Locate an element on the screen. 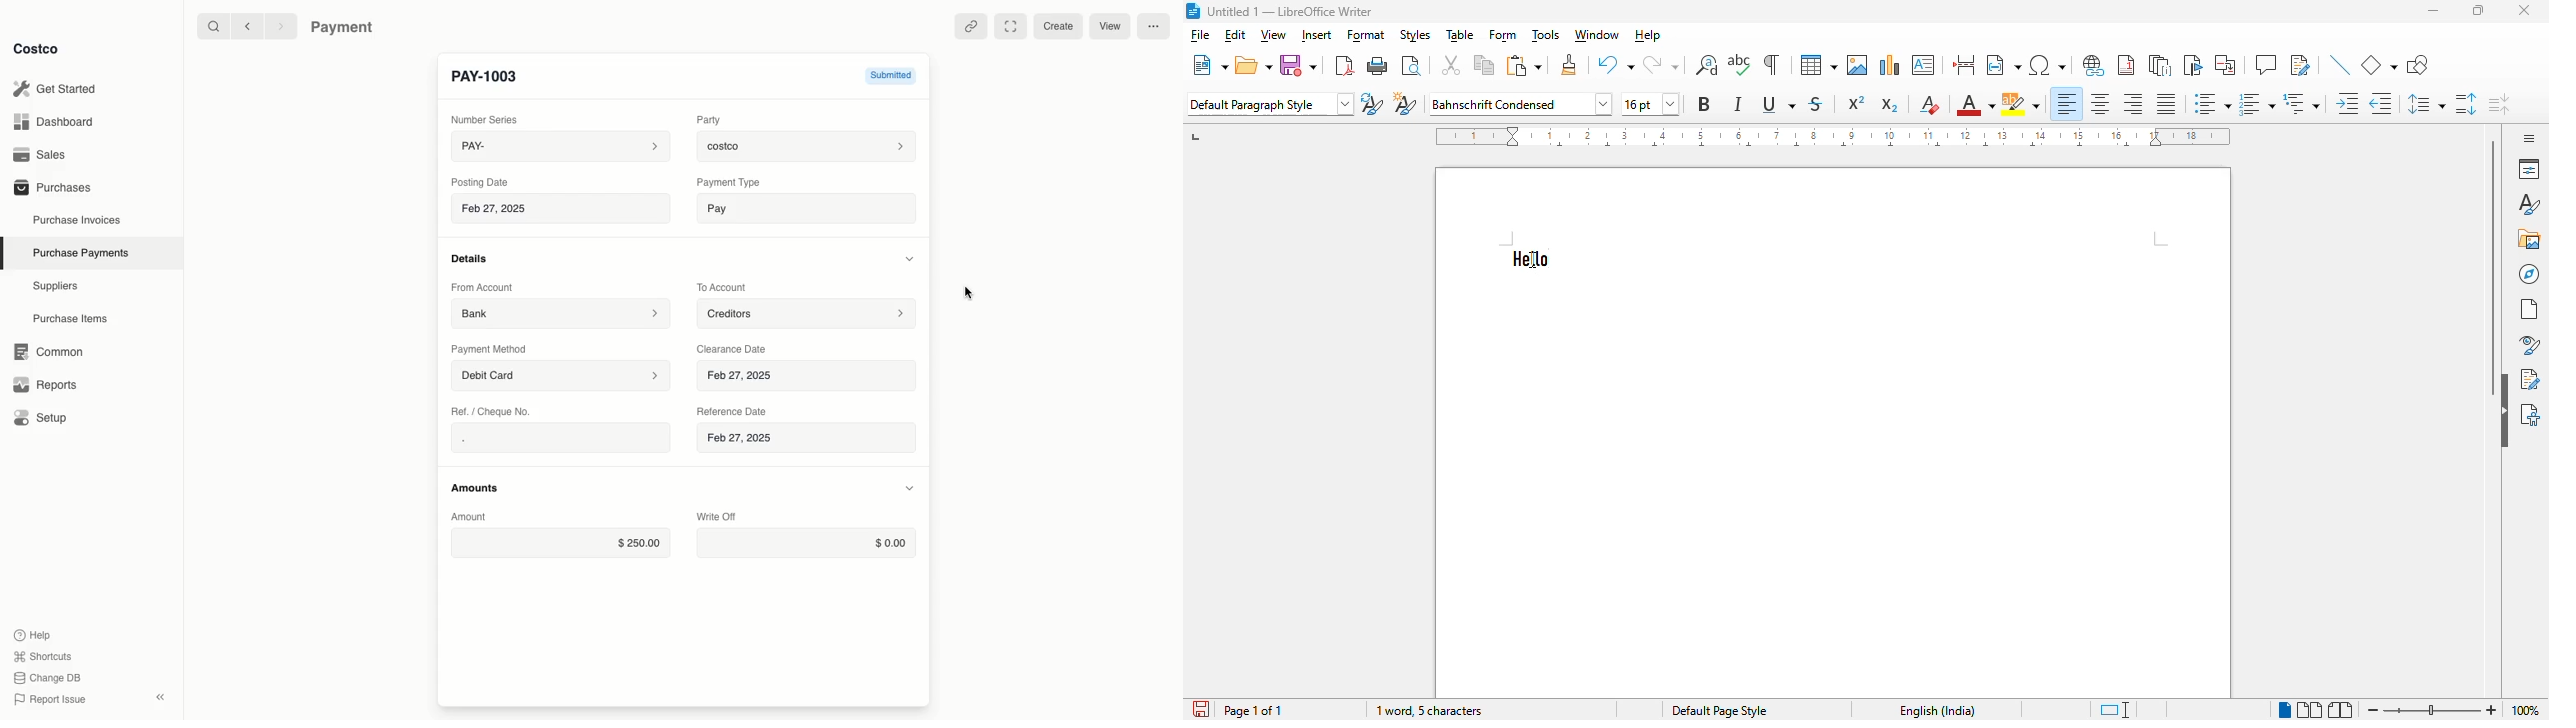 The height and width of the screenshot is (728, 2576). Get Started is located at coordinates (58, 89).